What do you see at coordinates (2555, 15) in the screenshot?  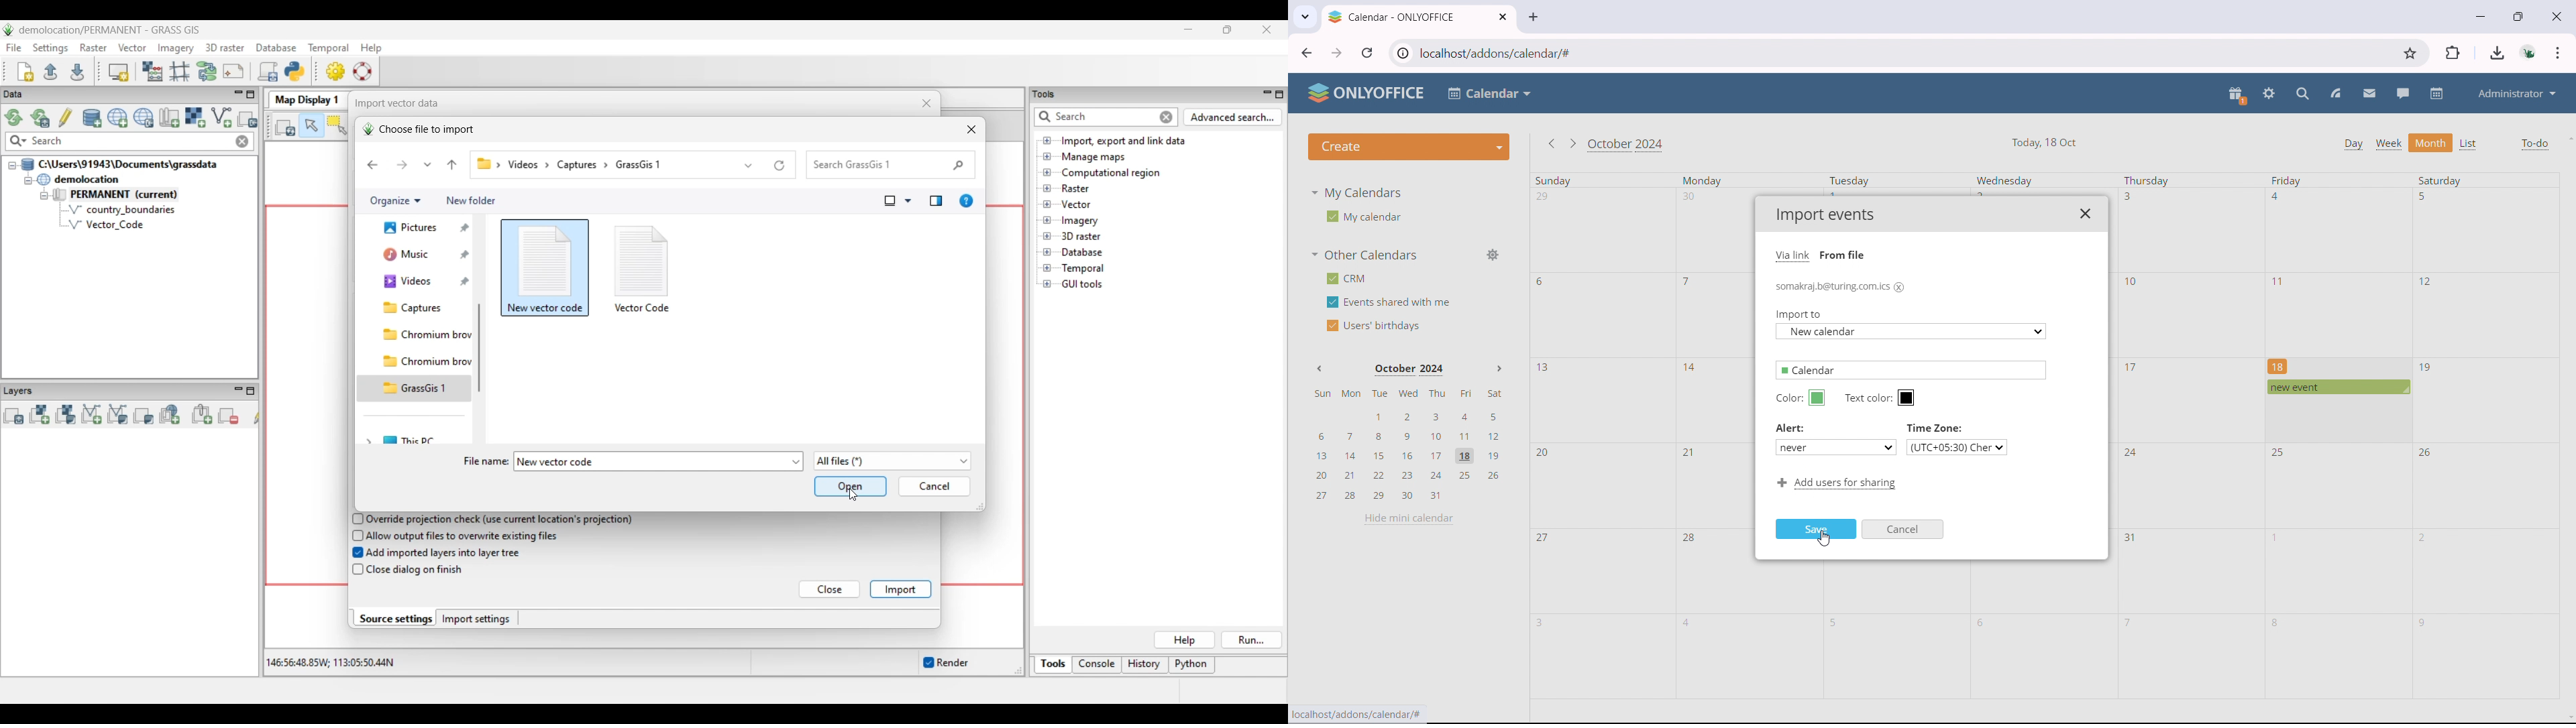 I see `close` at bounding box center [2555, 15].